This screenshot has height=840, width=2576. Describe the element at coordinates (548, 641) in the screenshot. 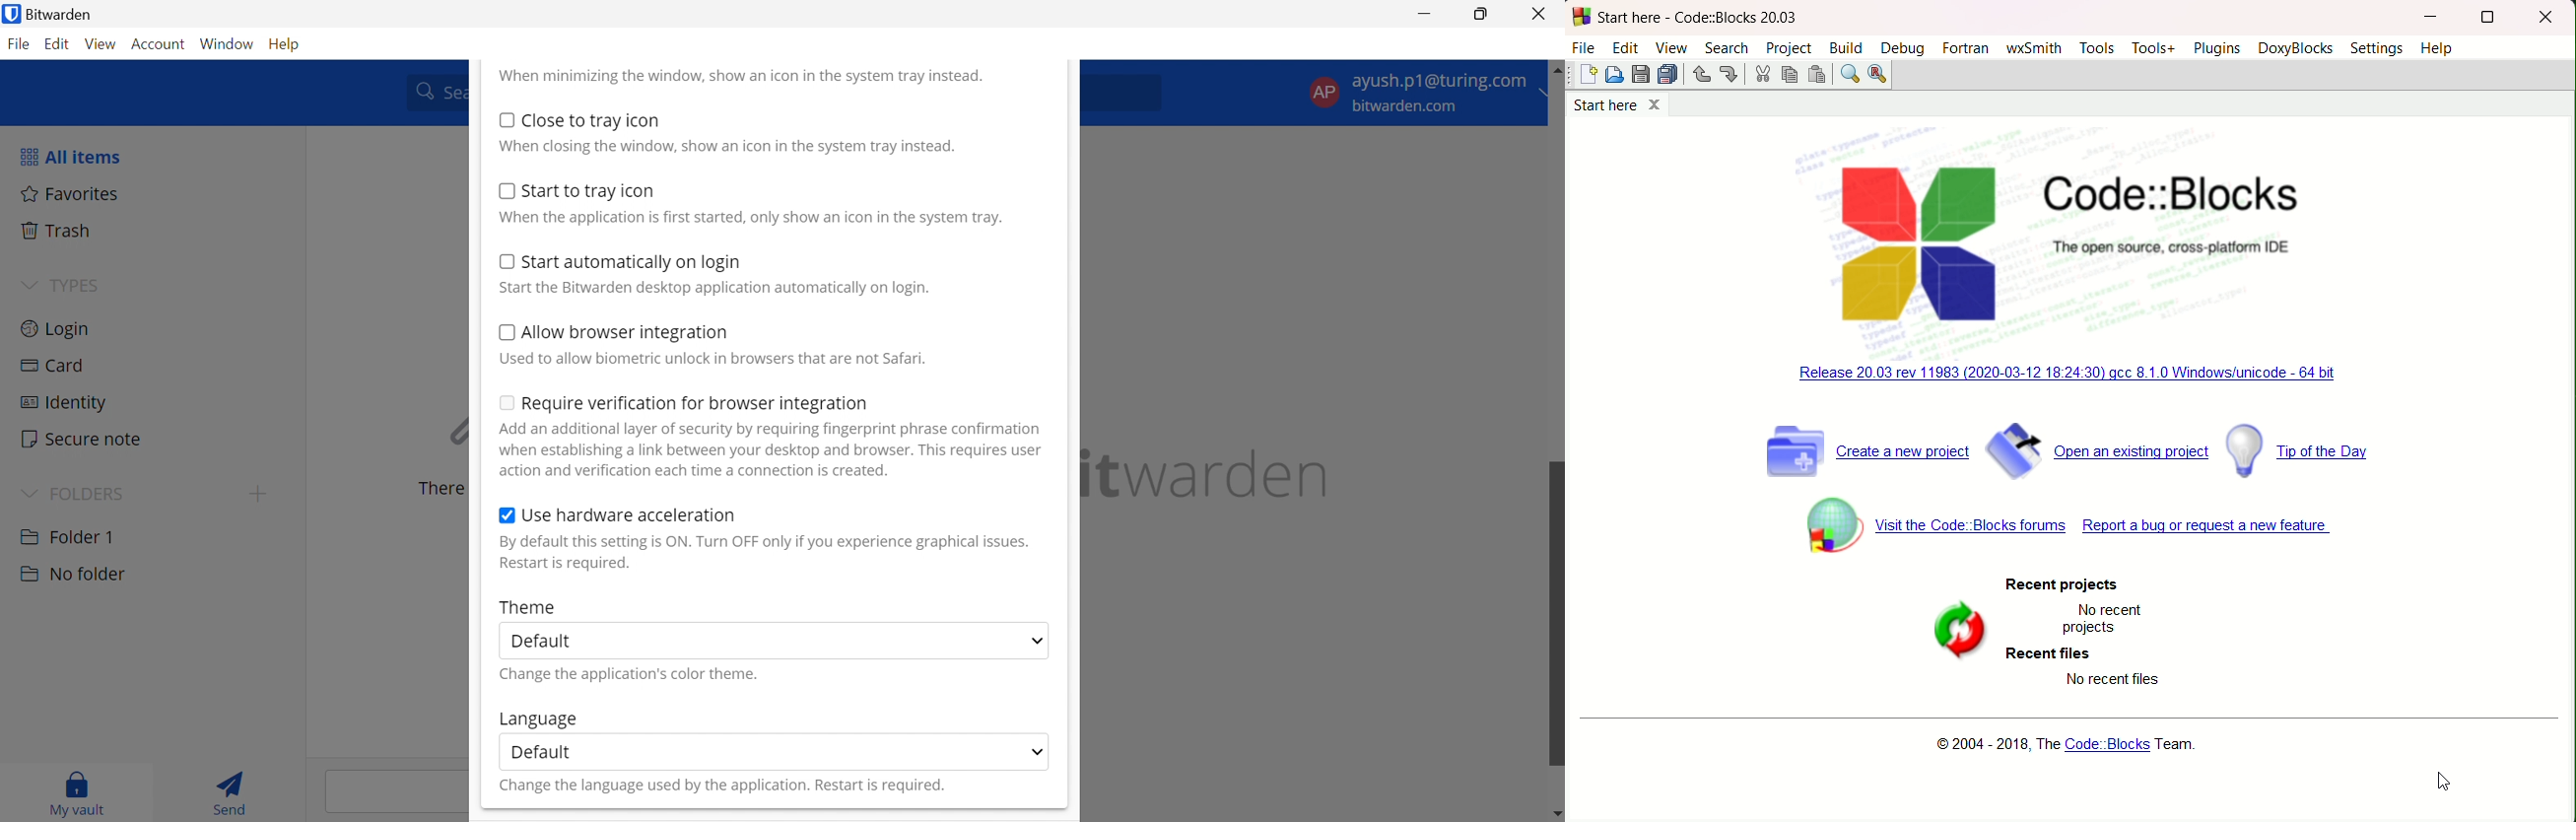

I see `Default` at that location.